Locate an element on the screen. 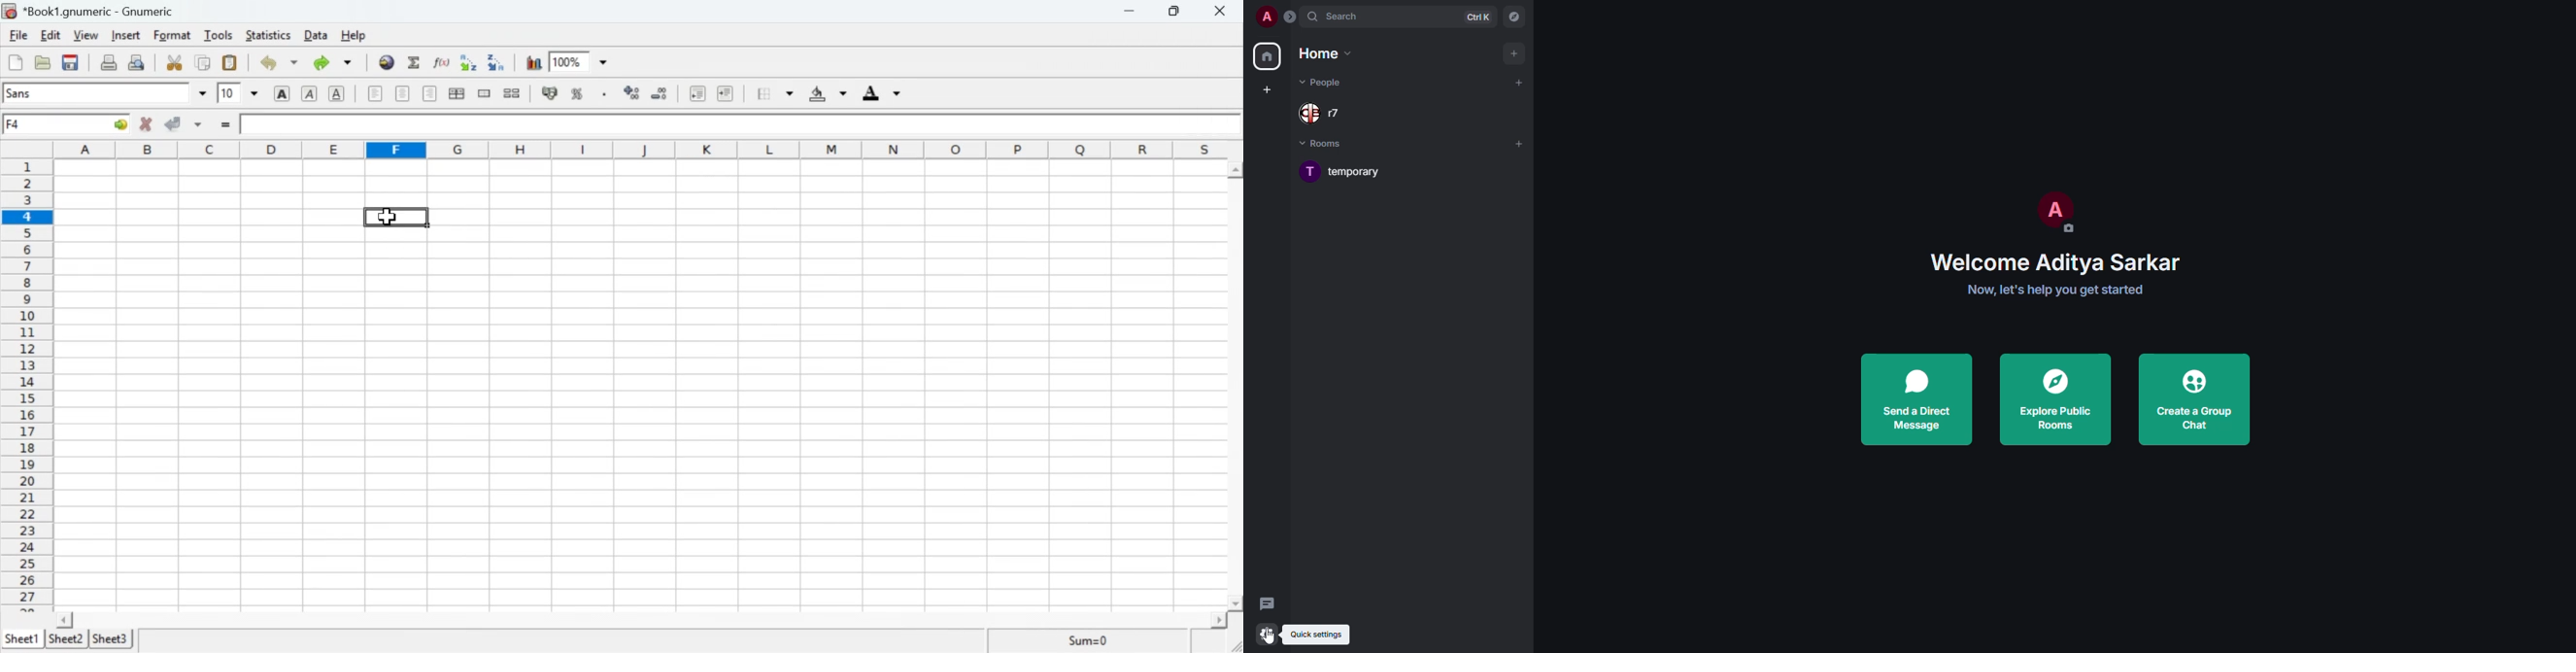 The image size is (2576, 672). navigator is located at coordinates (1513, 16).